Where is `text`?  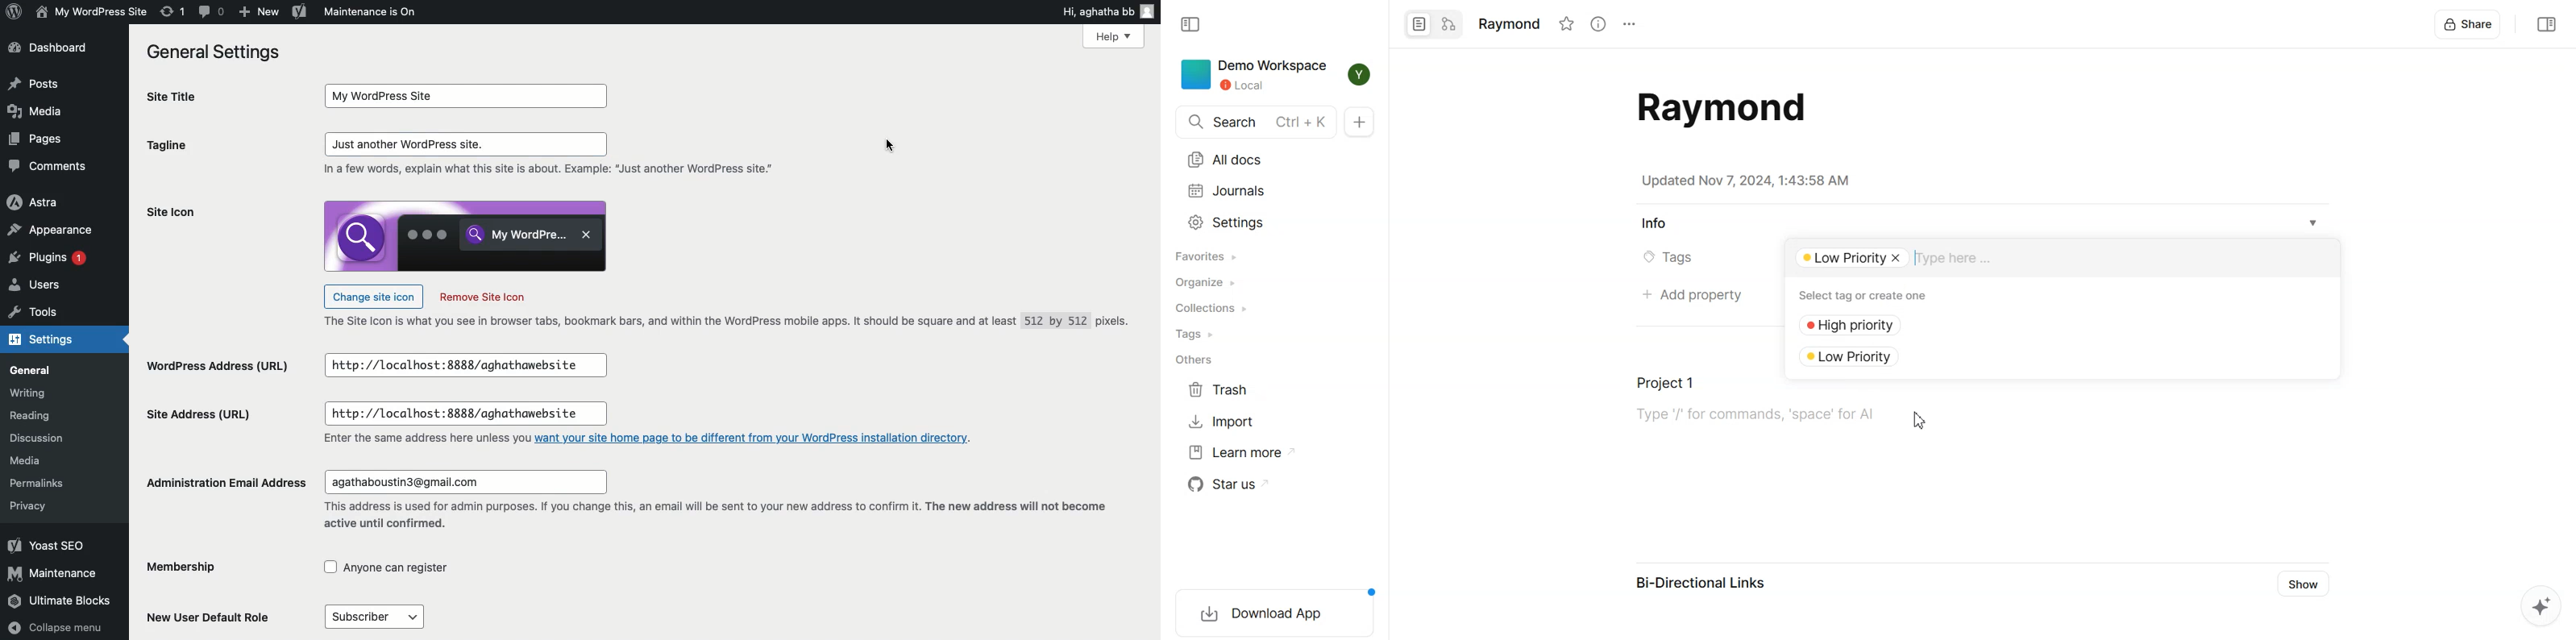
text is located at coordinates (554, 170).